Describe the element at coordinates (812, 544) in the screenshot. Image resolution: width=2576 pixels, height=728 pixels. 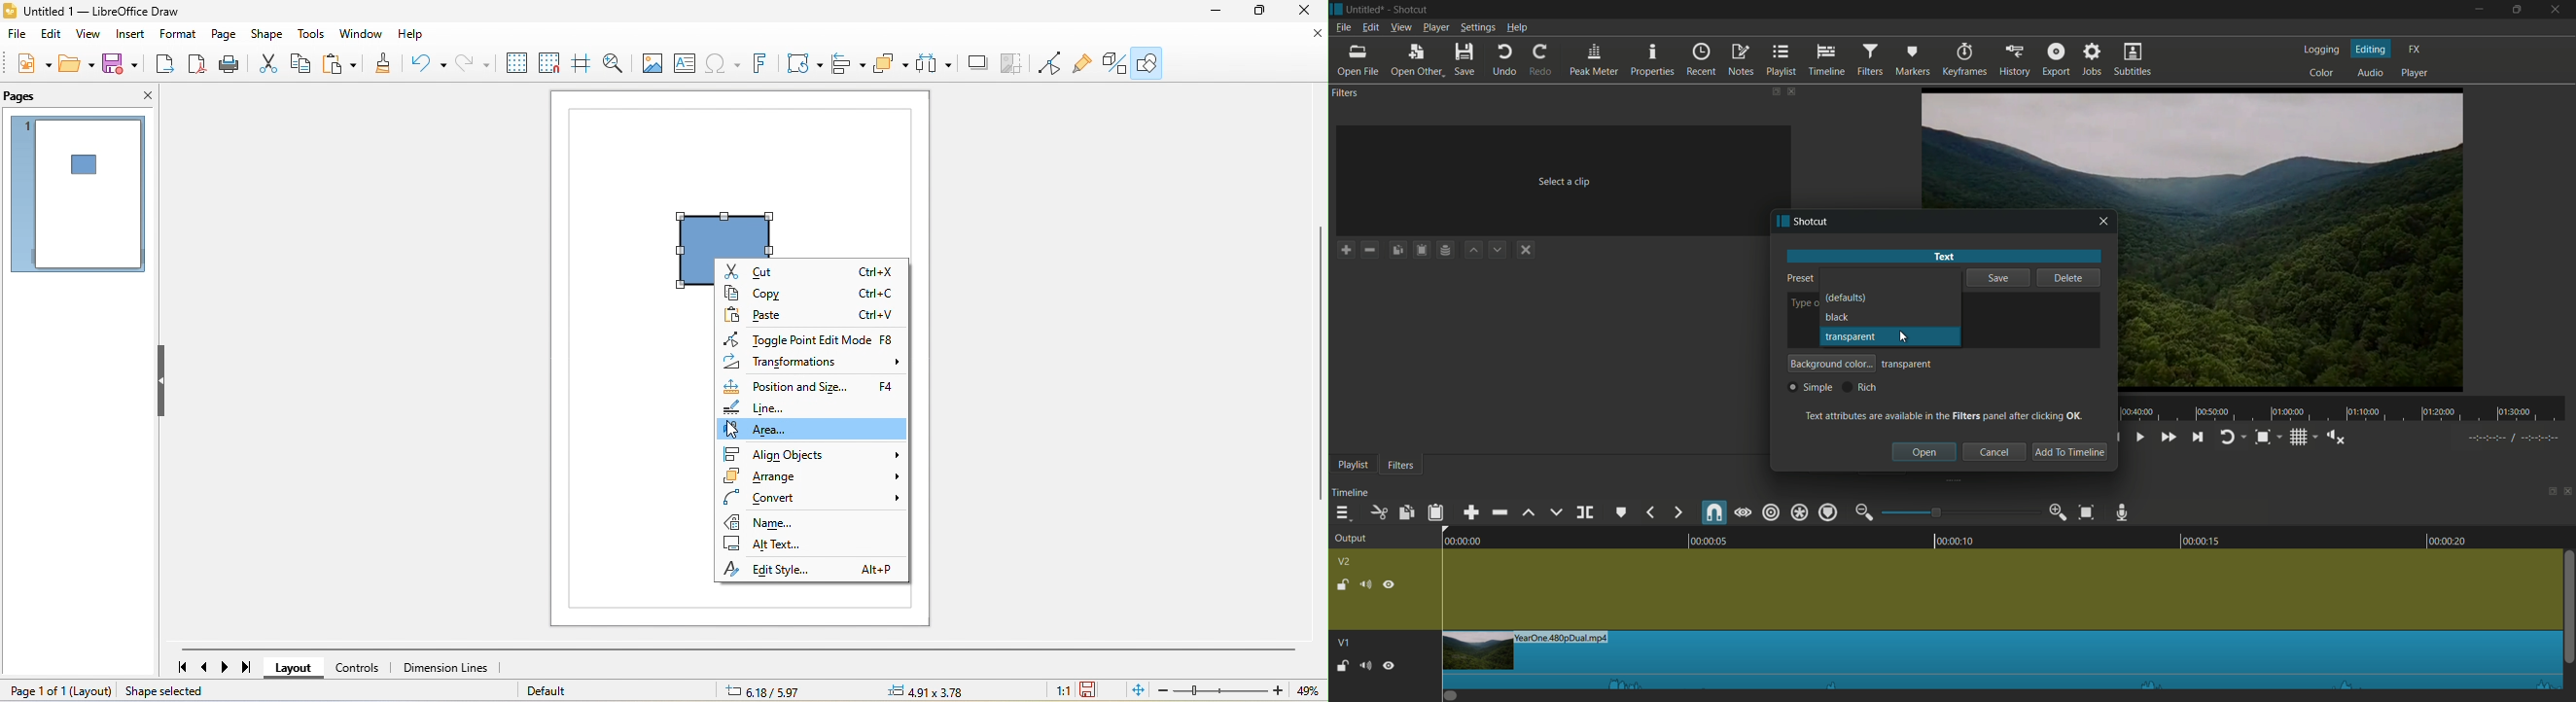
I see `alt text` at that location.